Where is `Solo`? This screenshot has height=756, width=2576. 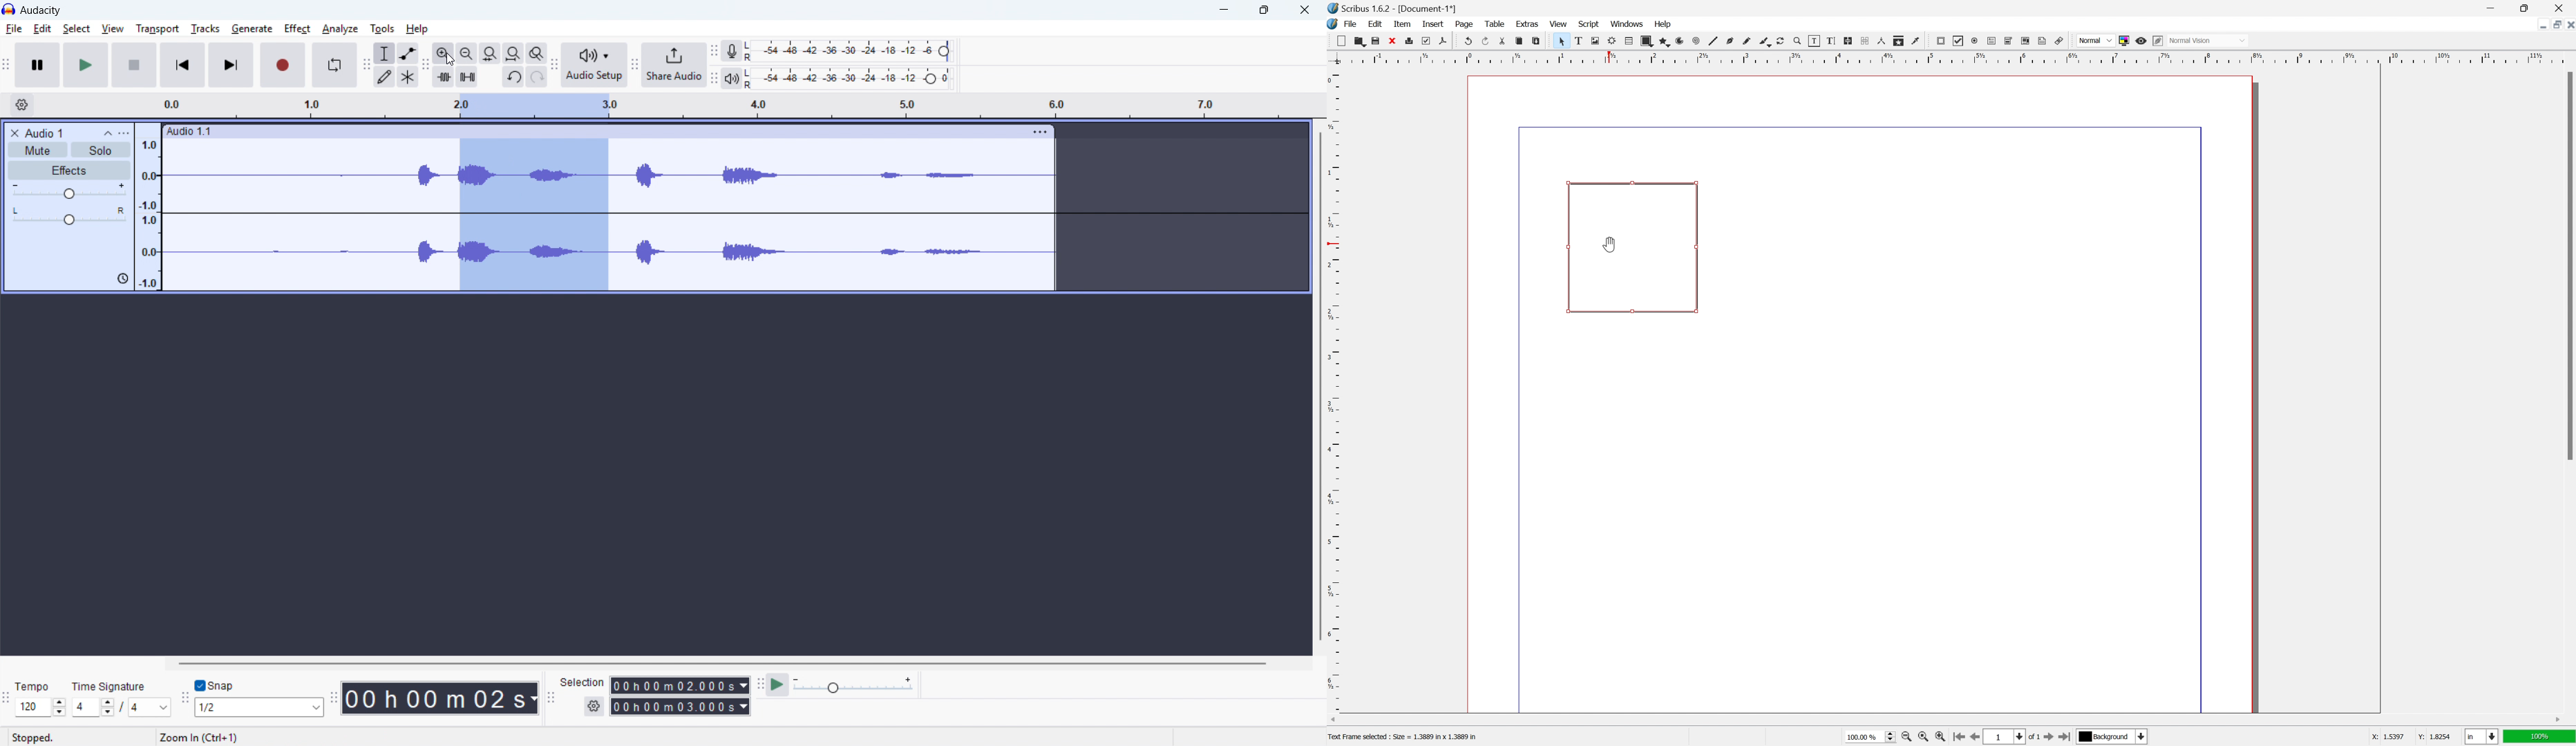 Solo is located at coordinates (102, 150).